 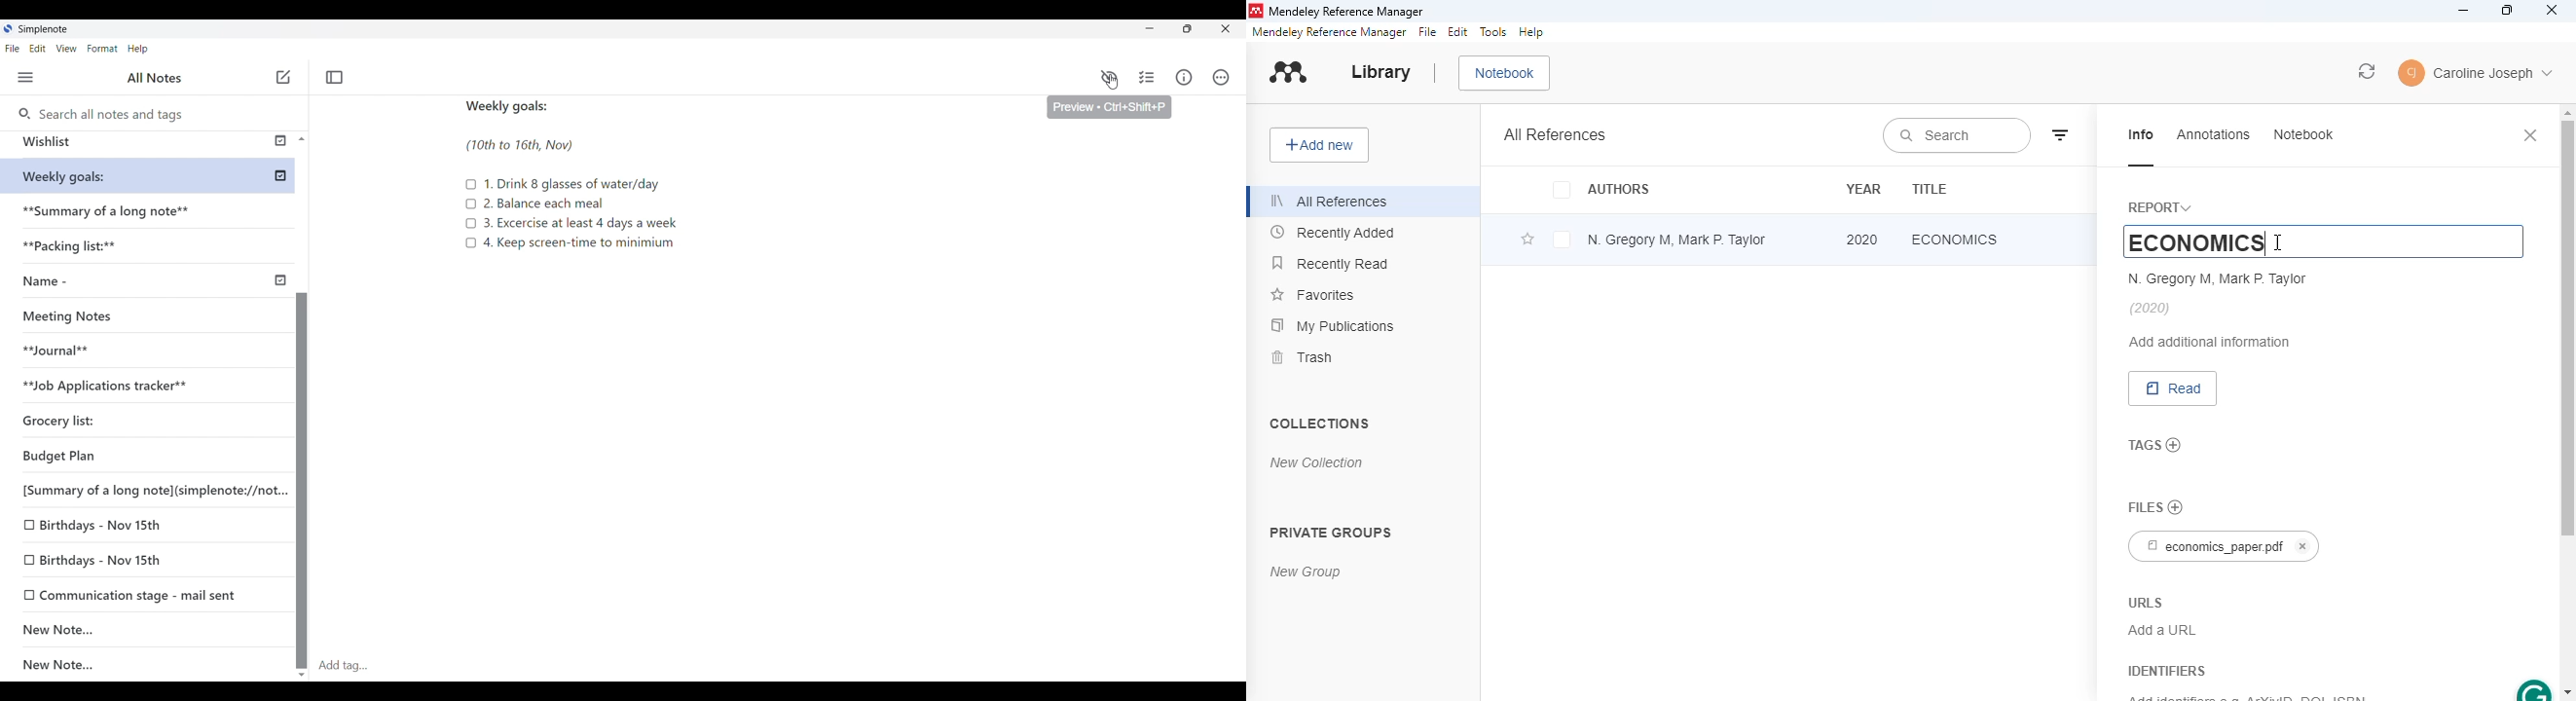 What do you see at coordinates (2367, 72) in the screenshot?
I see `sync` at bounding box center [2367, 72].